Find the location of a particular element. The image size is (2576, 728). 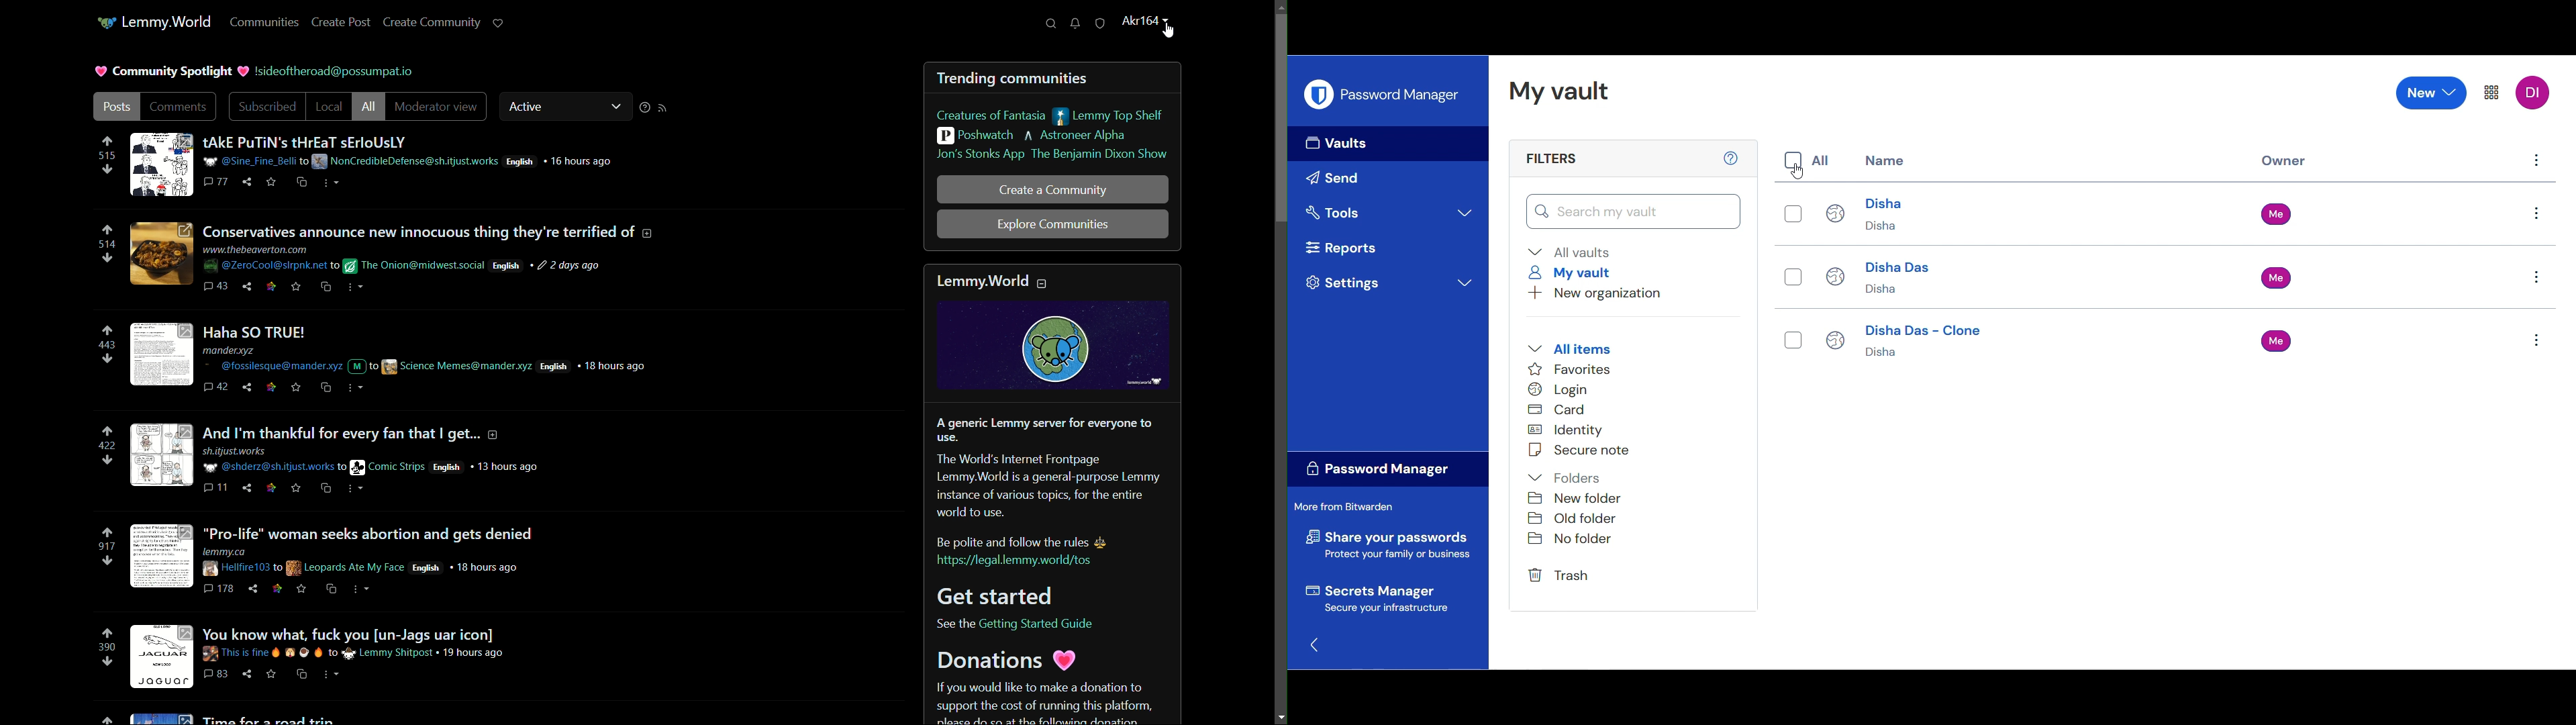

Me is located at coordinates (2277, 278).